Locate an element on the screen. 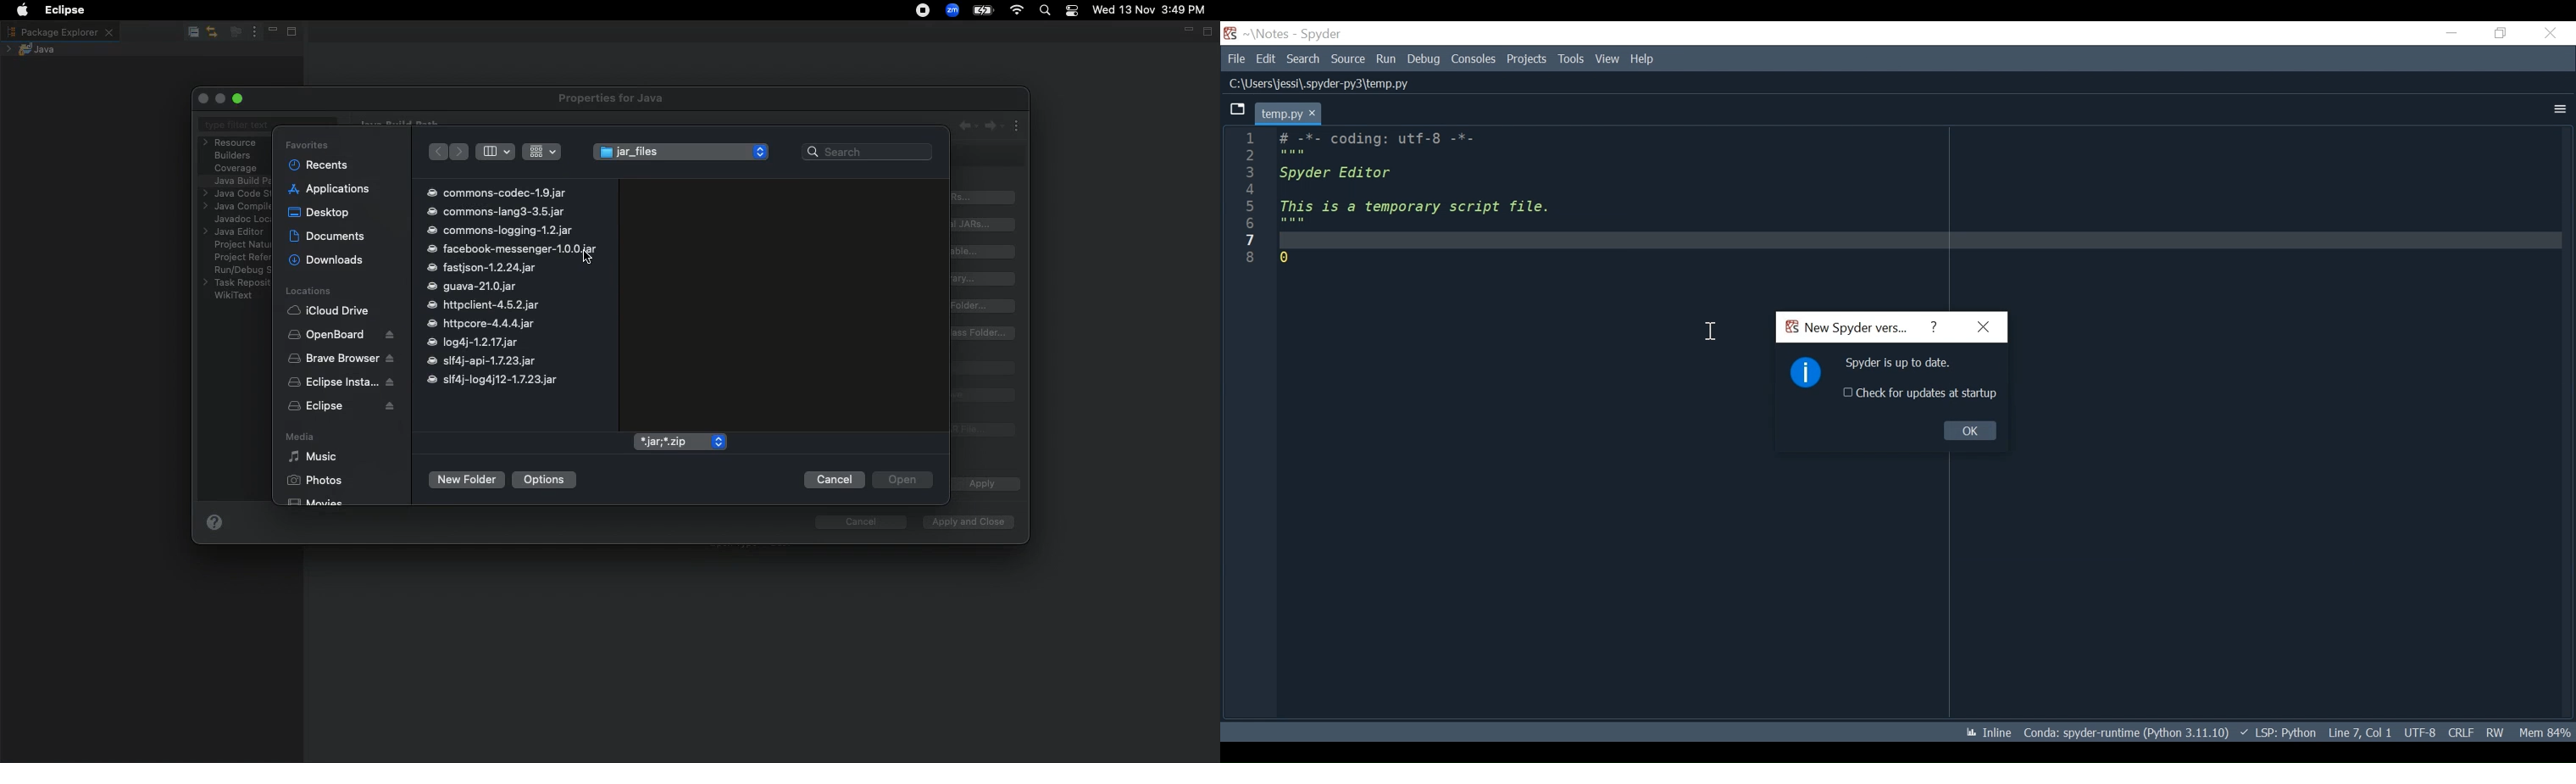  UTF: 8 is located at coordinates (2421, 732).